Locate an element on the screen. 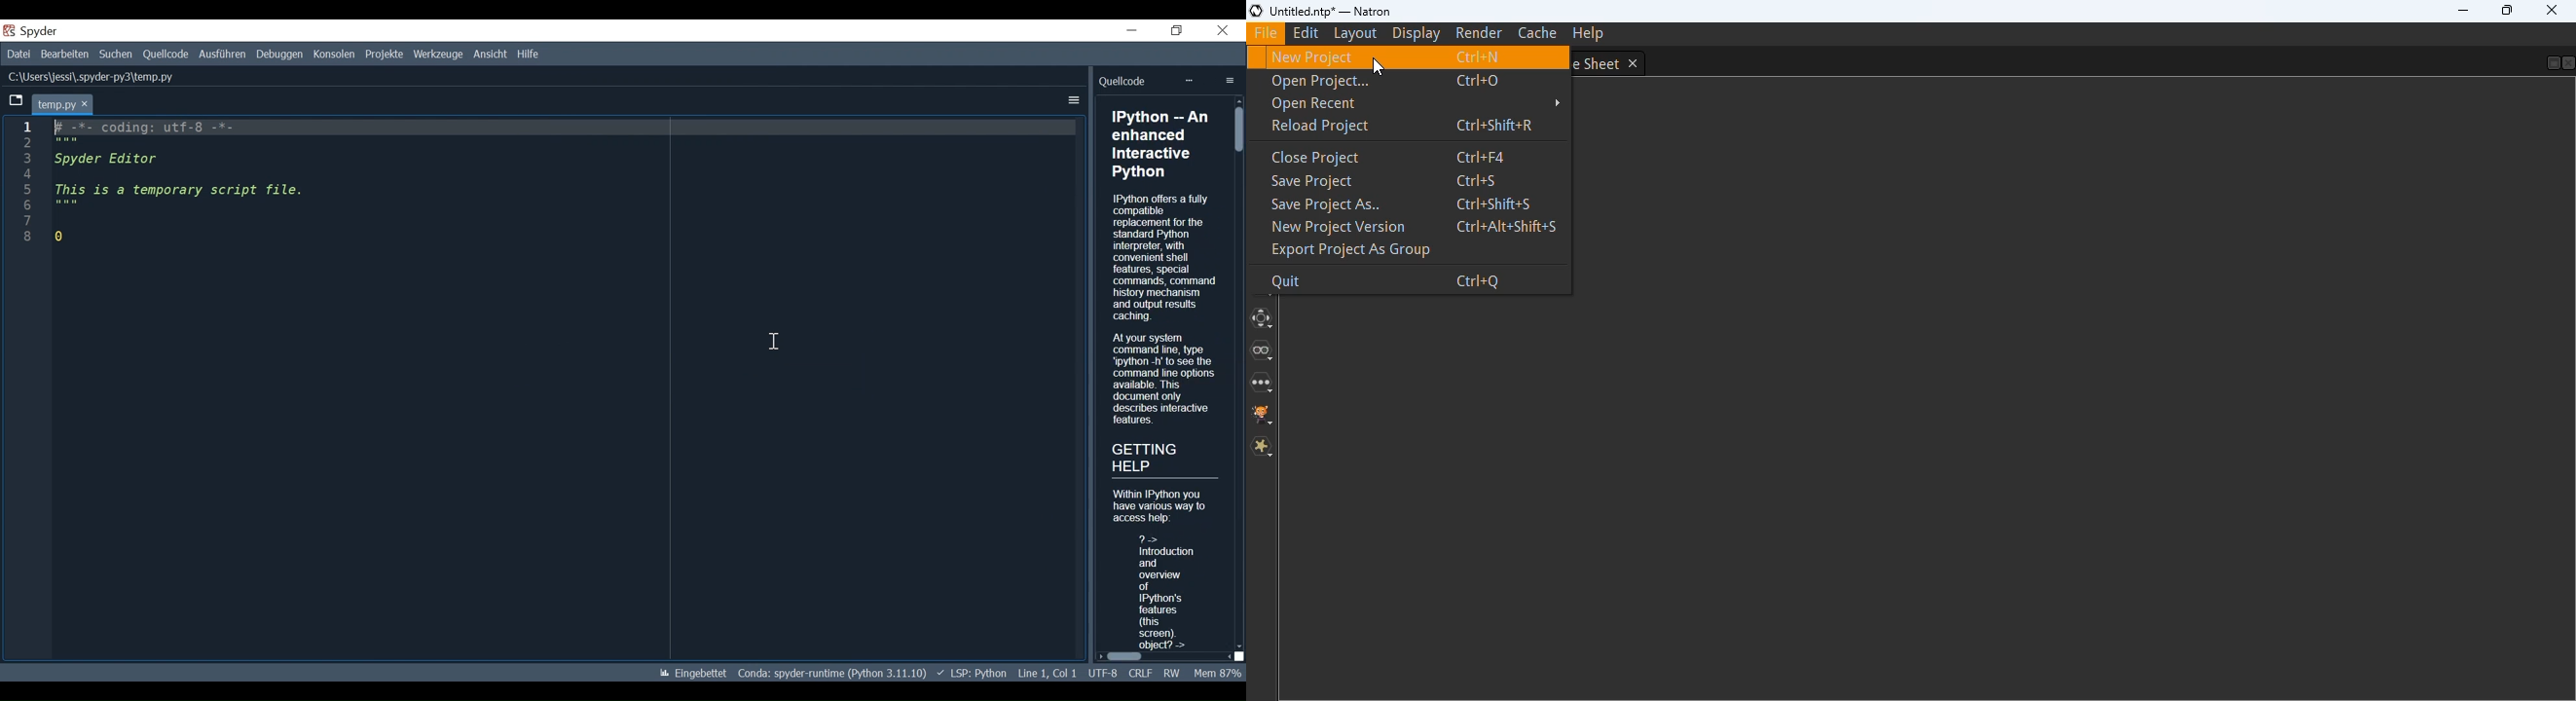 The height and width of the screenshot is (728, 2576). View is located at coordinates (489, 55).